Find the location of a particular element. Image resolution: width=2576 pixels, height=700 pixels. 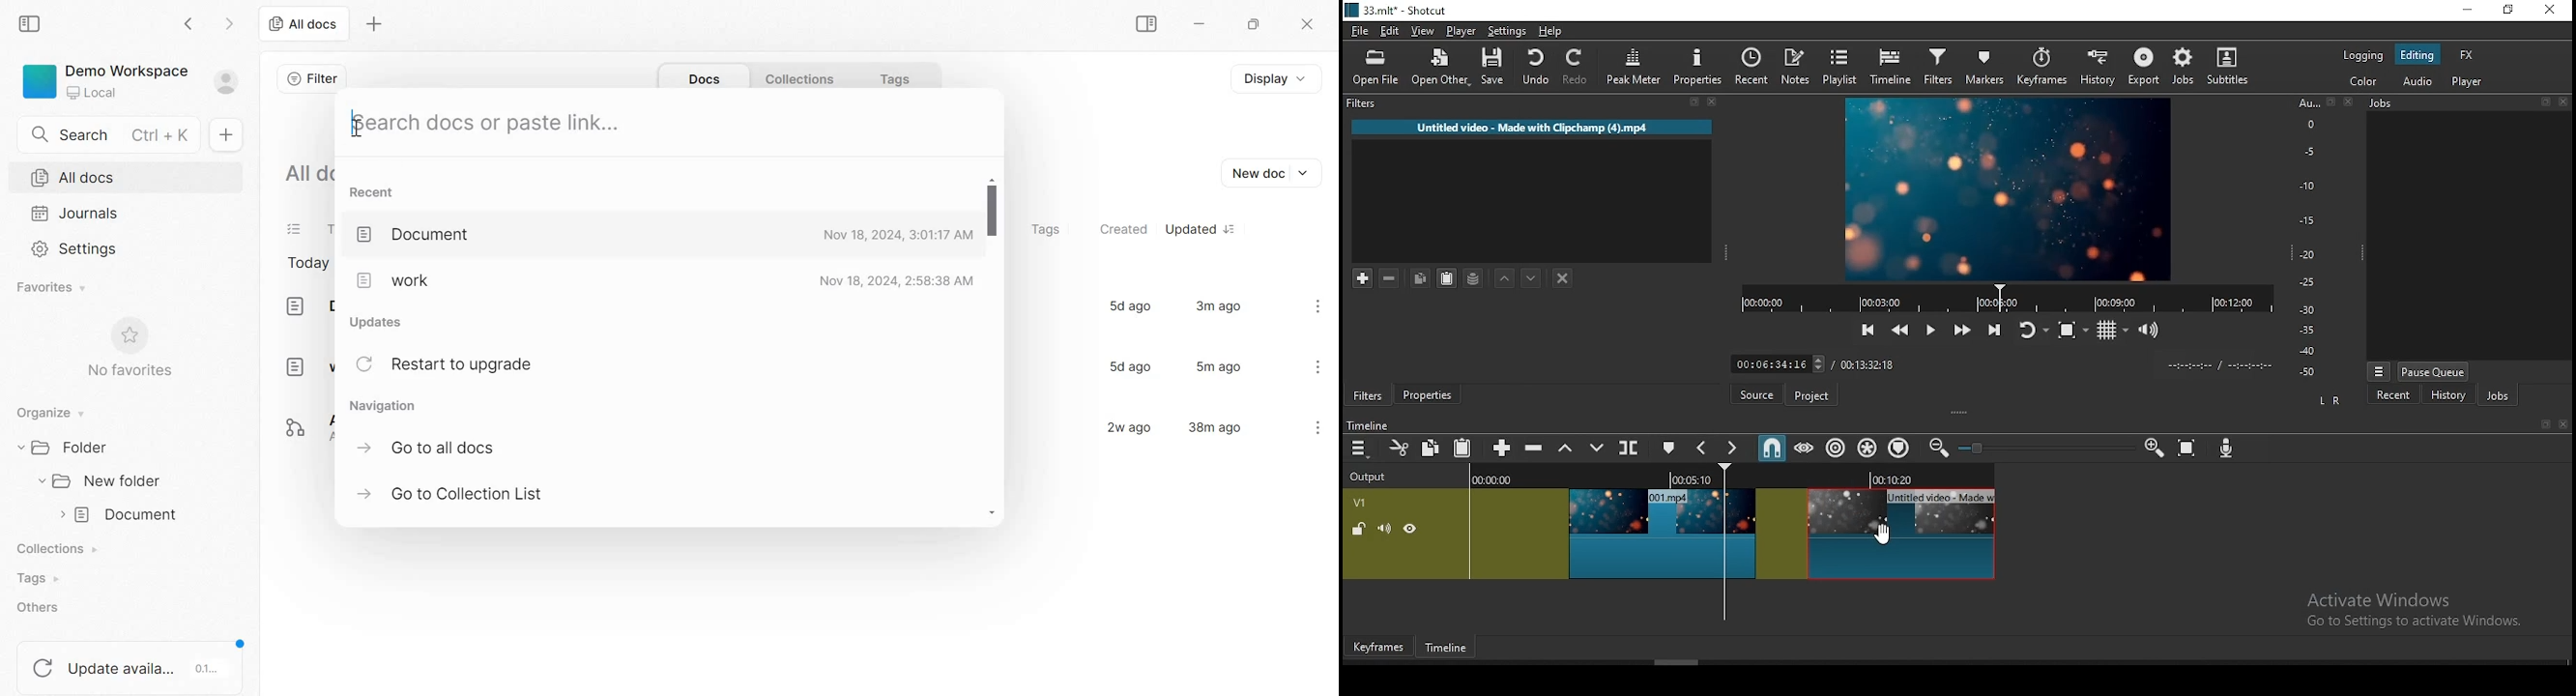

overwrite is located at coordinates (1597, 449).